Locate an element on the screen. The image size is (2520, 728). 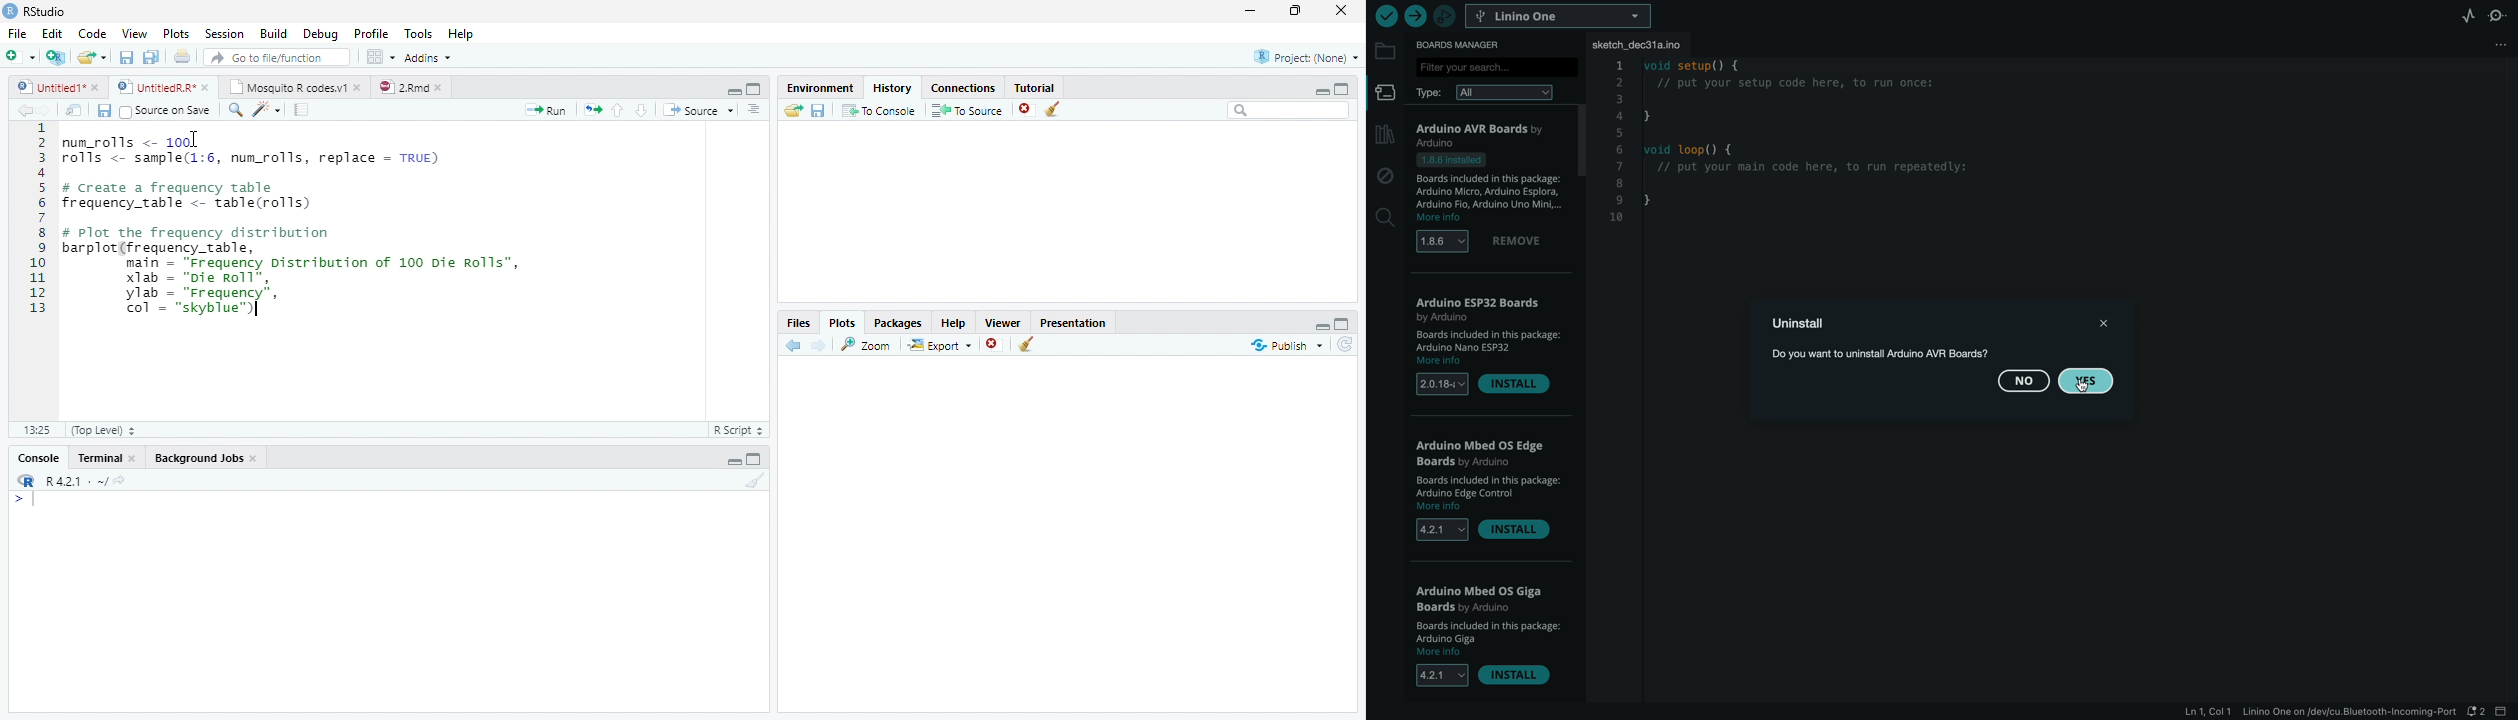
Profile is located at coordinates (374, 33).